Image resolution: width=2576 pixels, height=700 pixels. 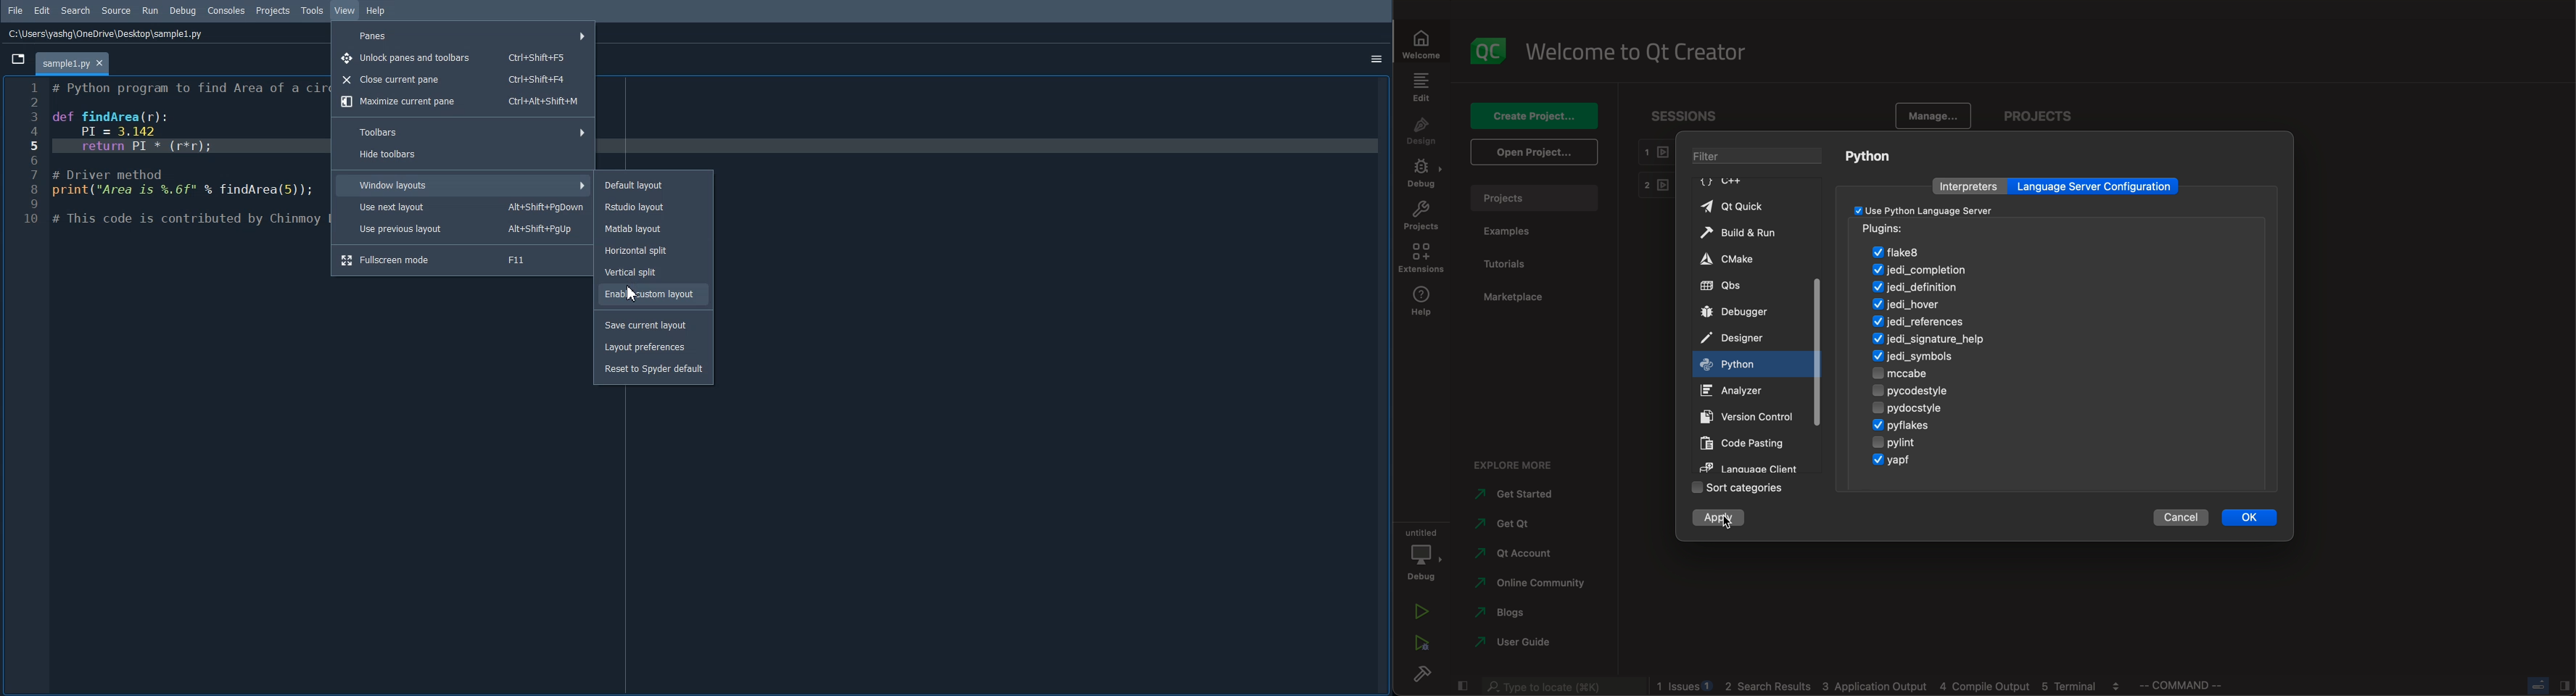 I want to click on Line number, so click(x=28, y=154).